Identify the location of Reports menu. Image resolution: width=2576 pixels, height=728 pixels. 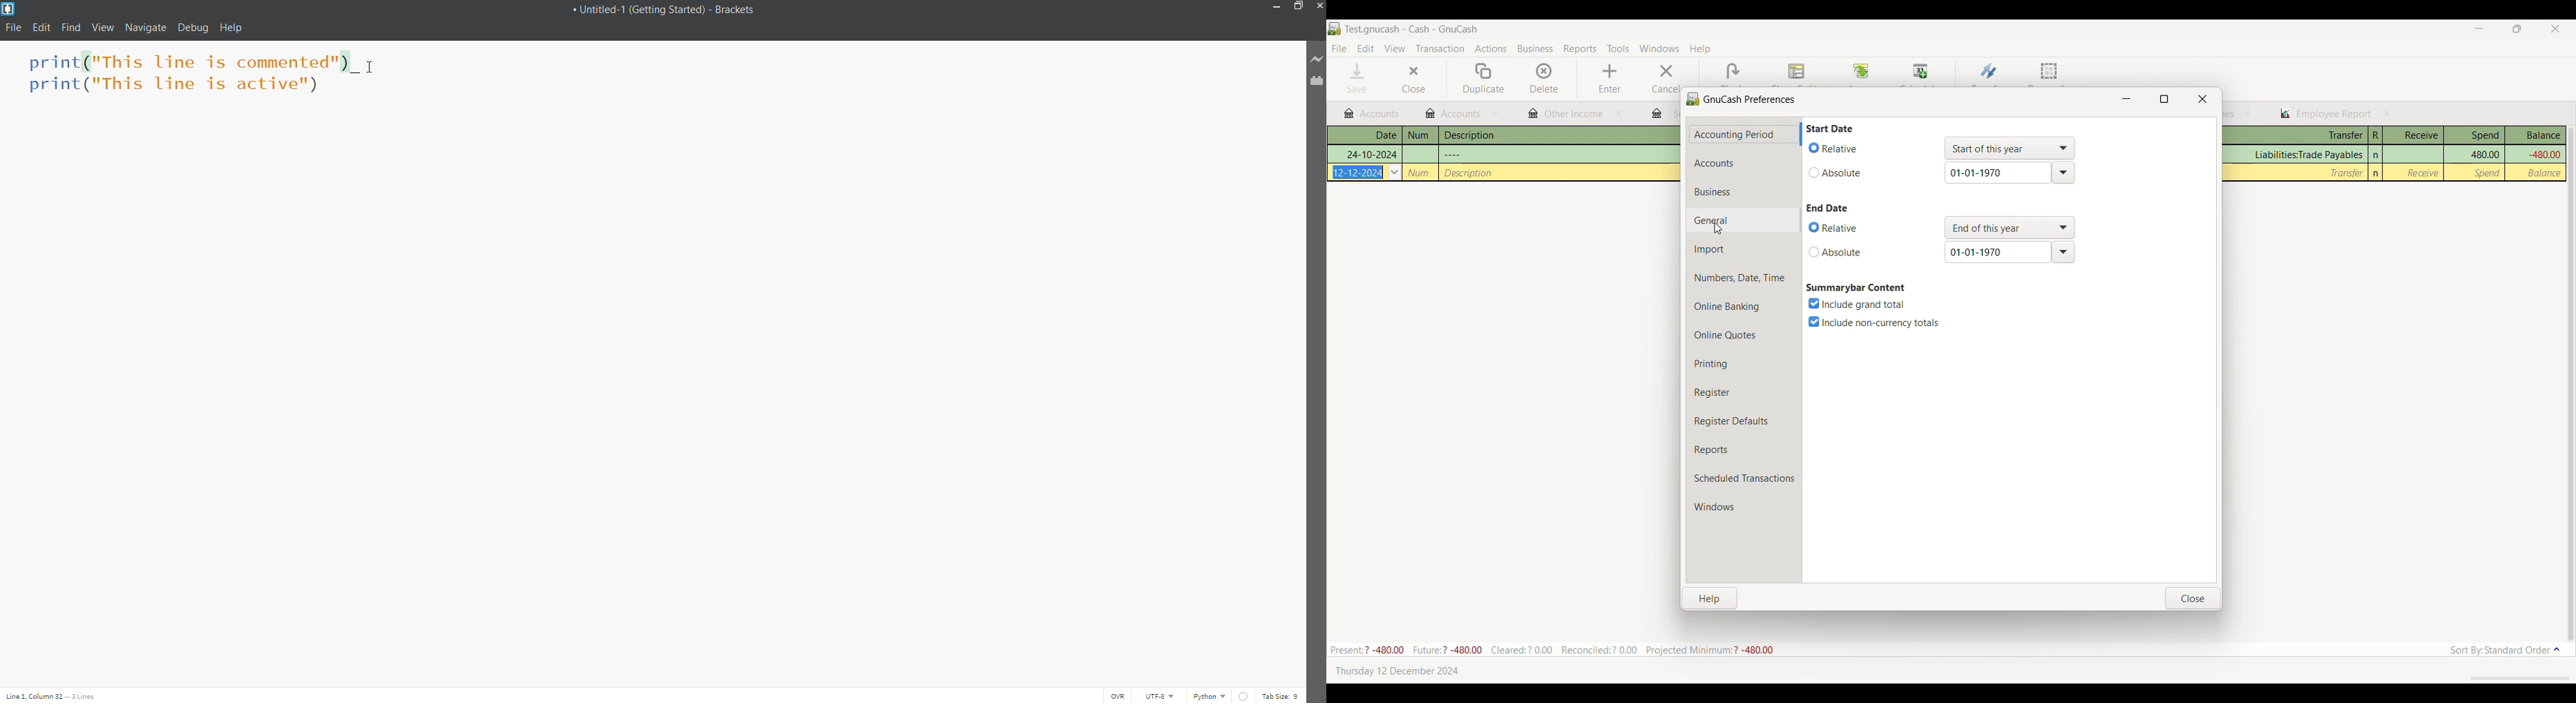
(1580, 49).